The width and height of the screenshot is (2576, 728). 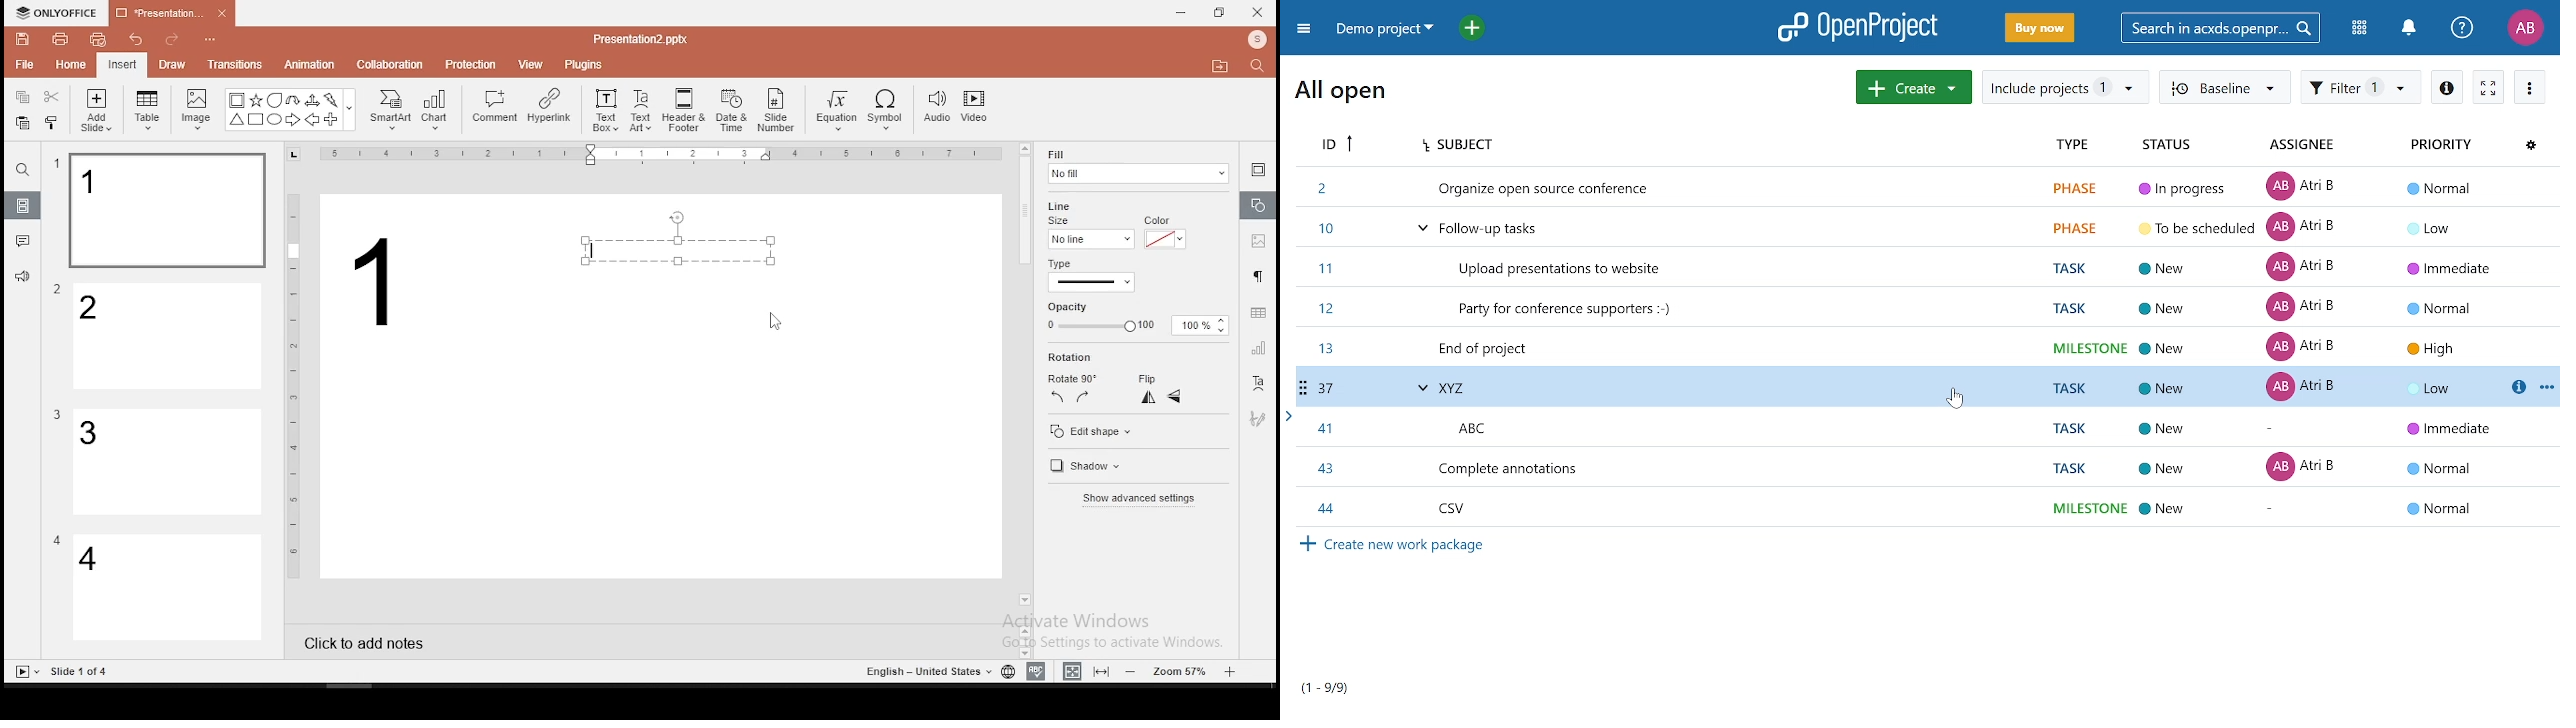 What do you see at coordinates (665, 155) in the screenshot?
I see `` at bounding box center [665, 155].